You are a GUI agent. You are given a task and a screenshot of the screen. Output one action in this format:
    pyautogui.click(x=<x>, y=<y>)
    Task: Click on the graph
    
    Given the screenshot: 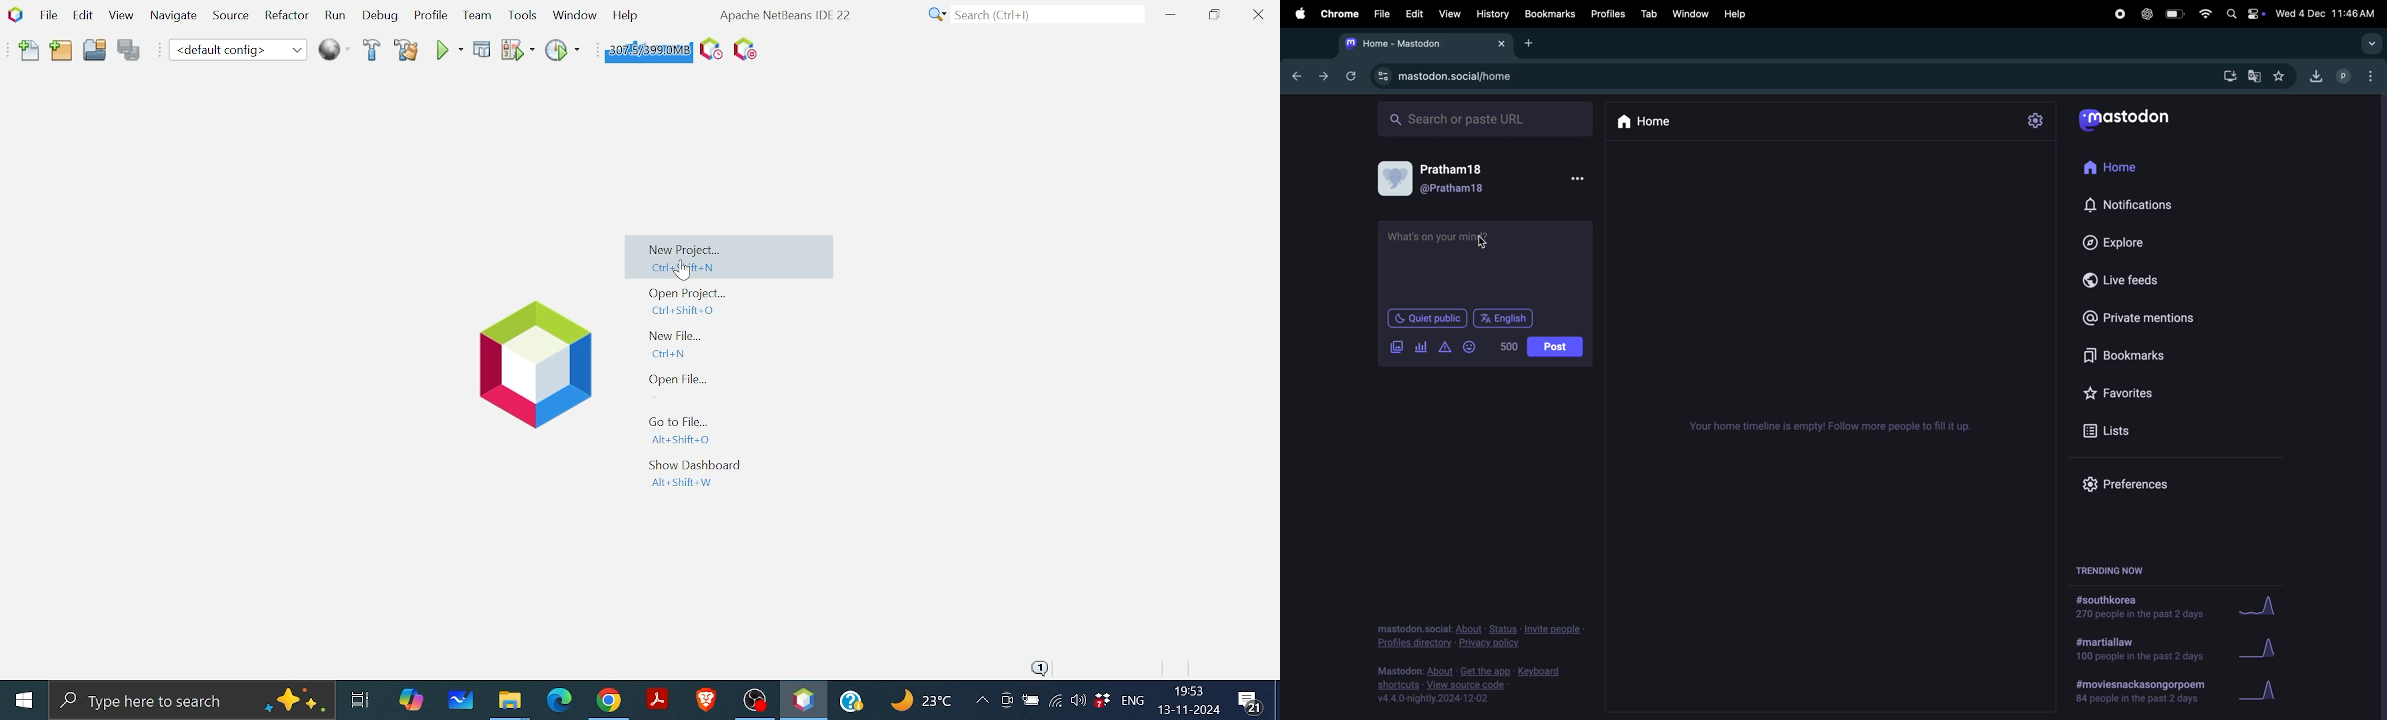 What is the action you would take?
    pyautogui.click(x=2264, y=692)
    